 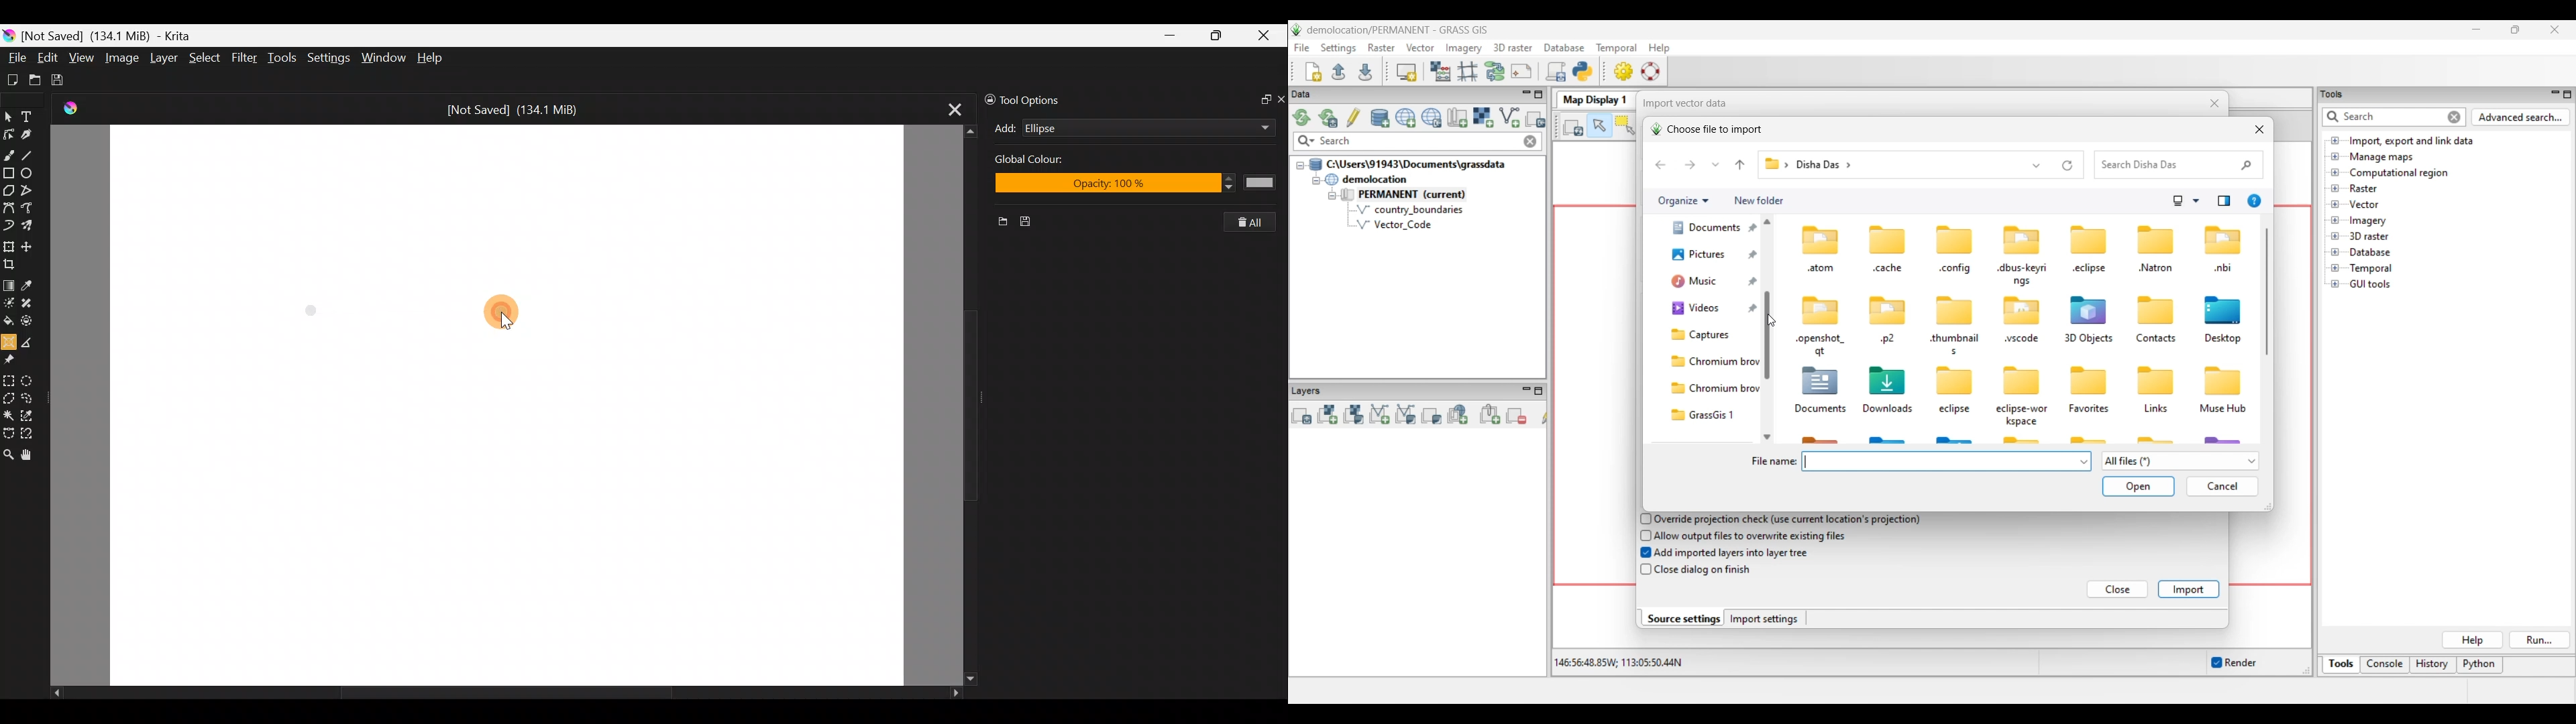 I want to click on [Not Saved] (134.1 MiB), so click(x=519, y=108).